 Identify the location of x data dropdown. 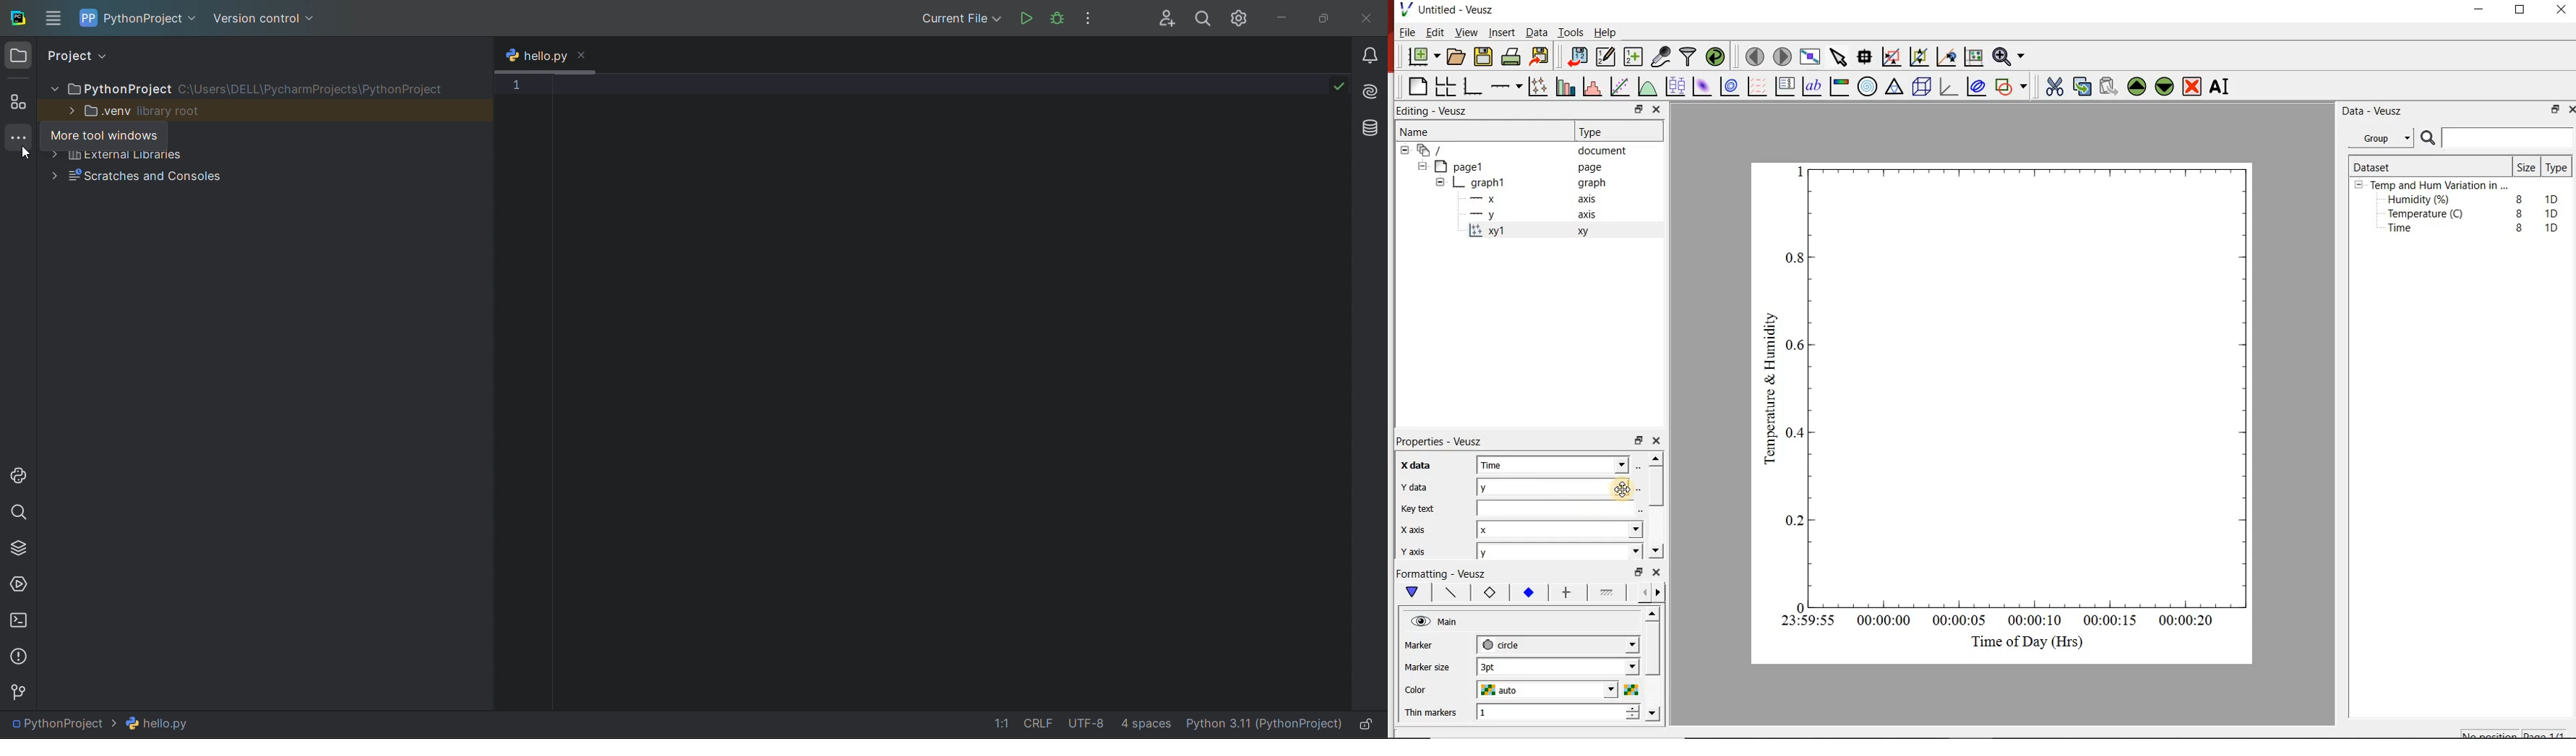
(1601, 464).